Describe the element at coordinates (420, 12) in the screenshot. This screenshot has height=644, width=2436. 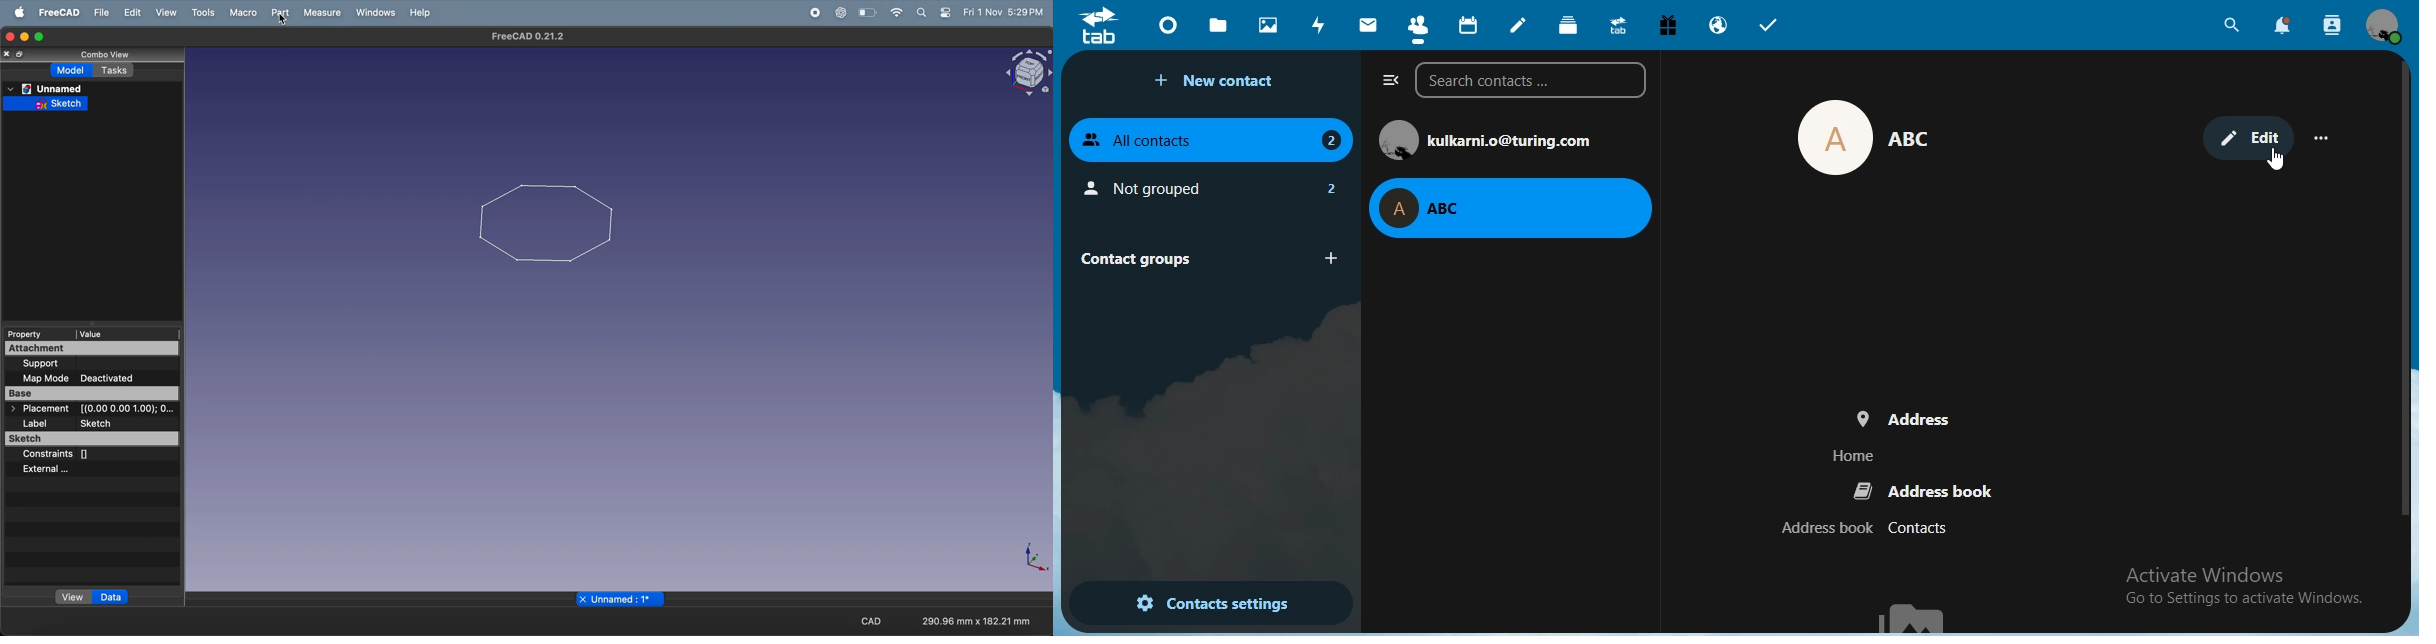
I see `help` at that location.